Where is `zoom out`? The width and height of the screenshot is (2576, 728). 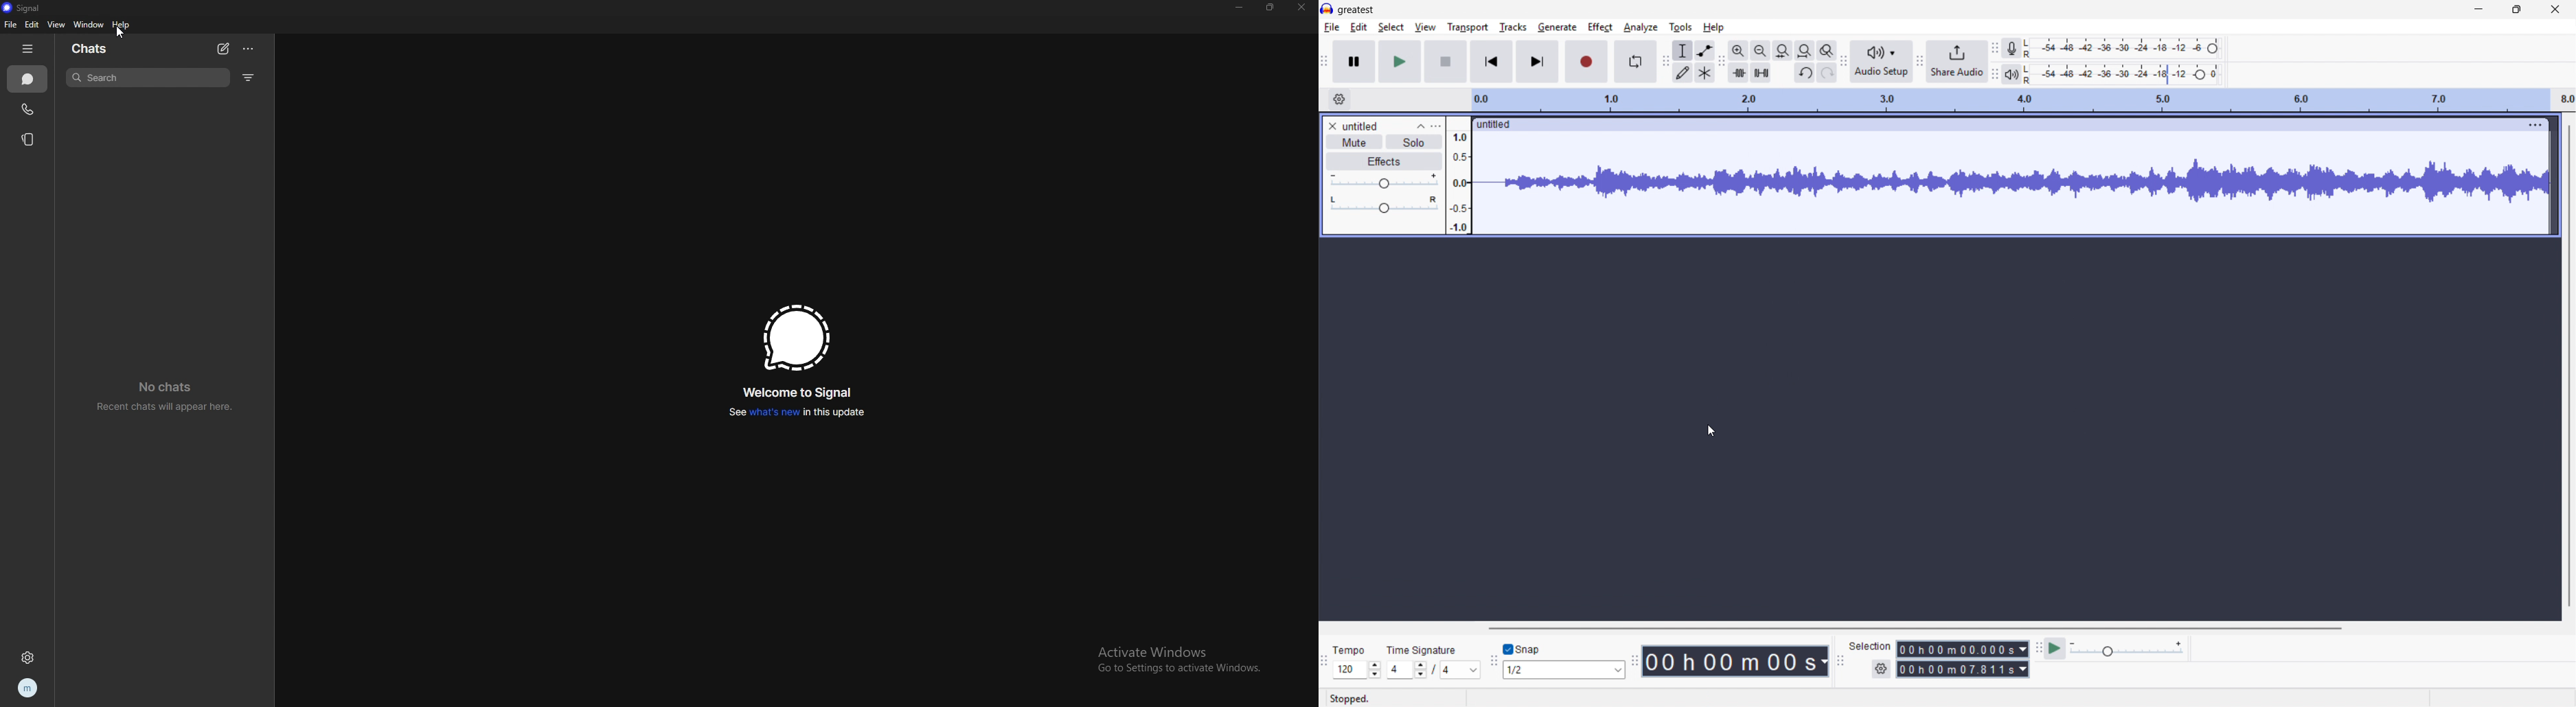 zoom out is located at coordinates (1760, 51).